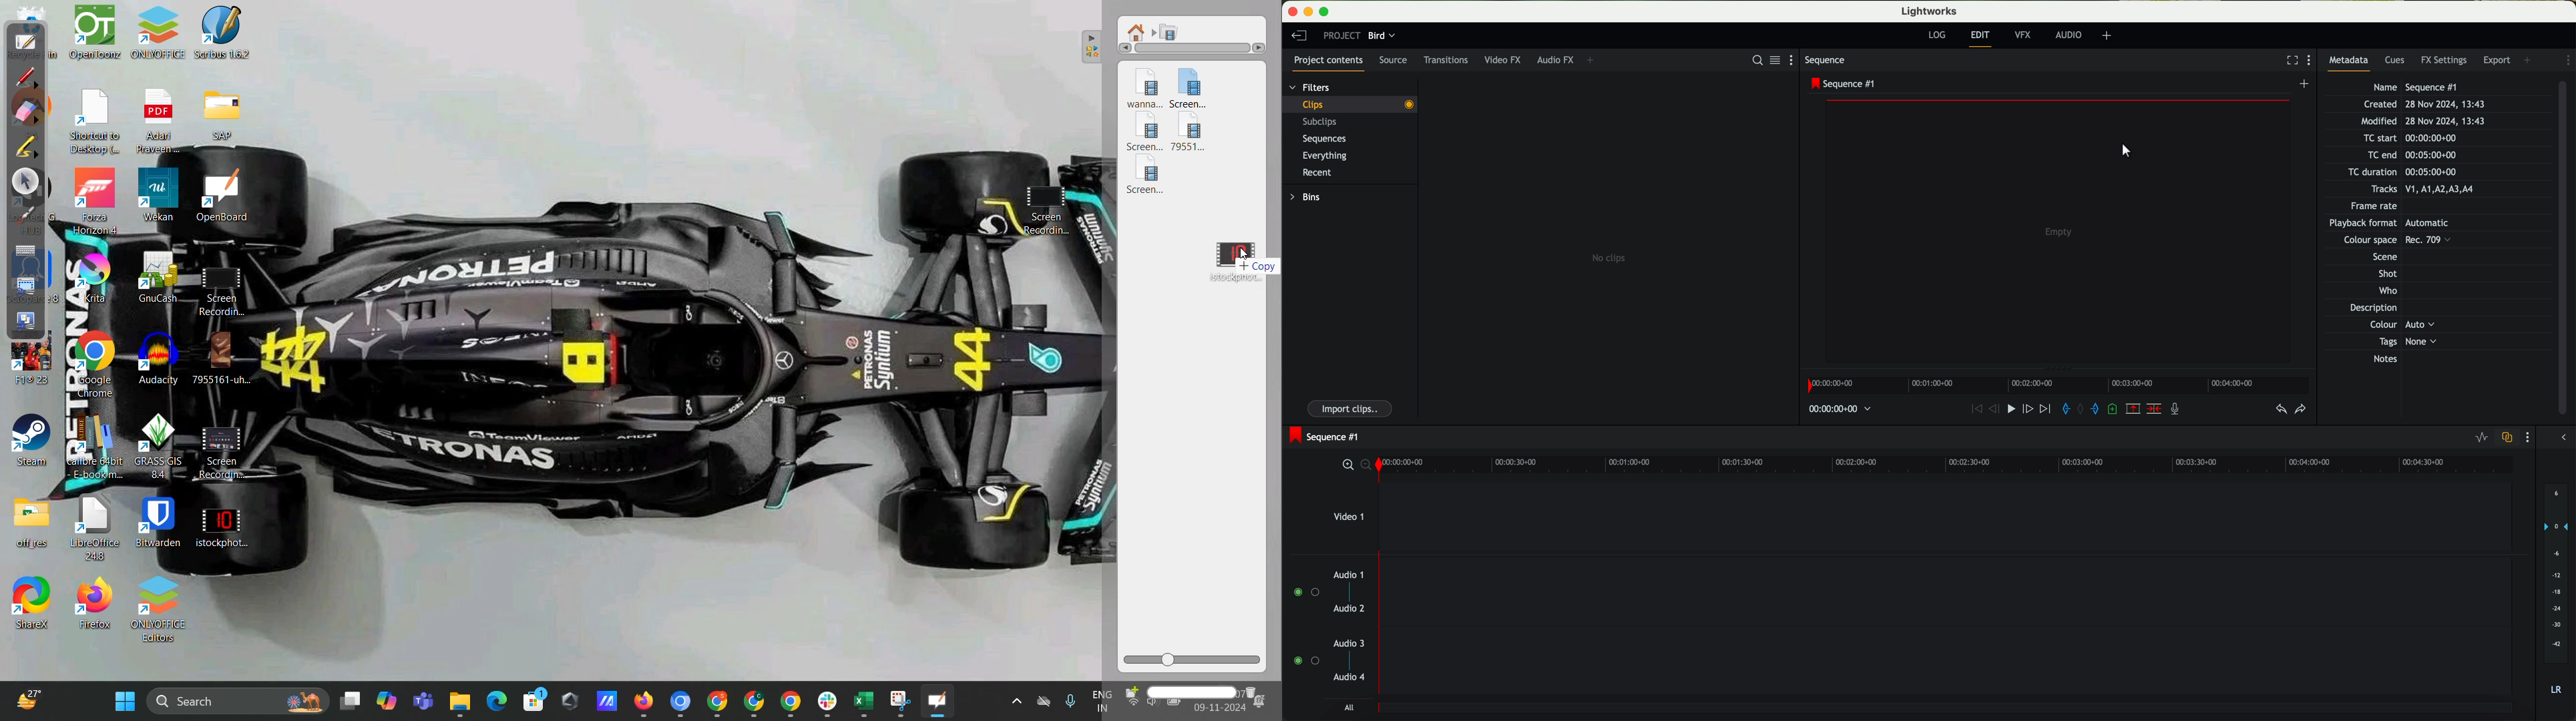 The width and height of the screenshot is (2576, 728). Describe the element at coordinates (2302, 84) in the screenshot. I see `create a new sequence` at that location.